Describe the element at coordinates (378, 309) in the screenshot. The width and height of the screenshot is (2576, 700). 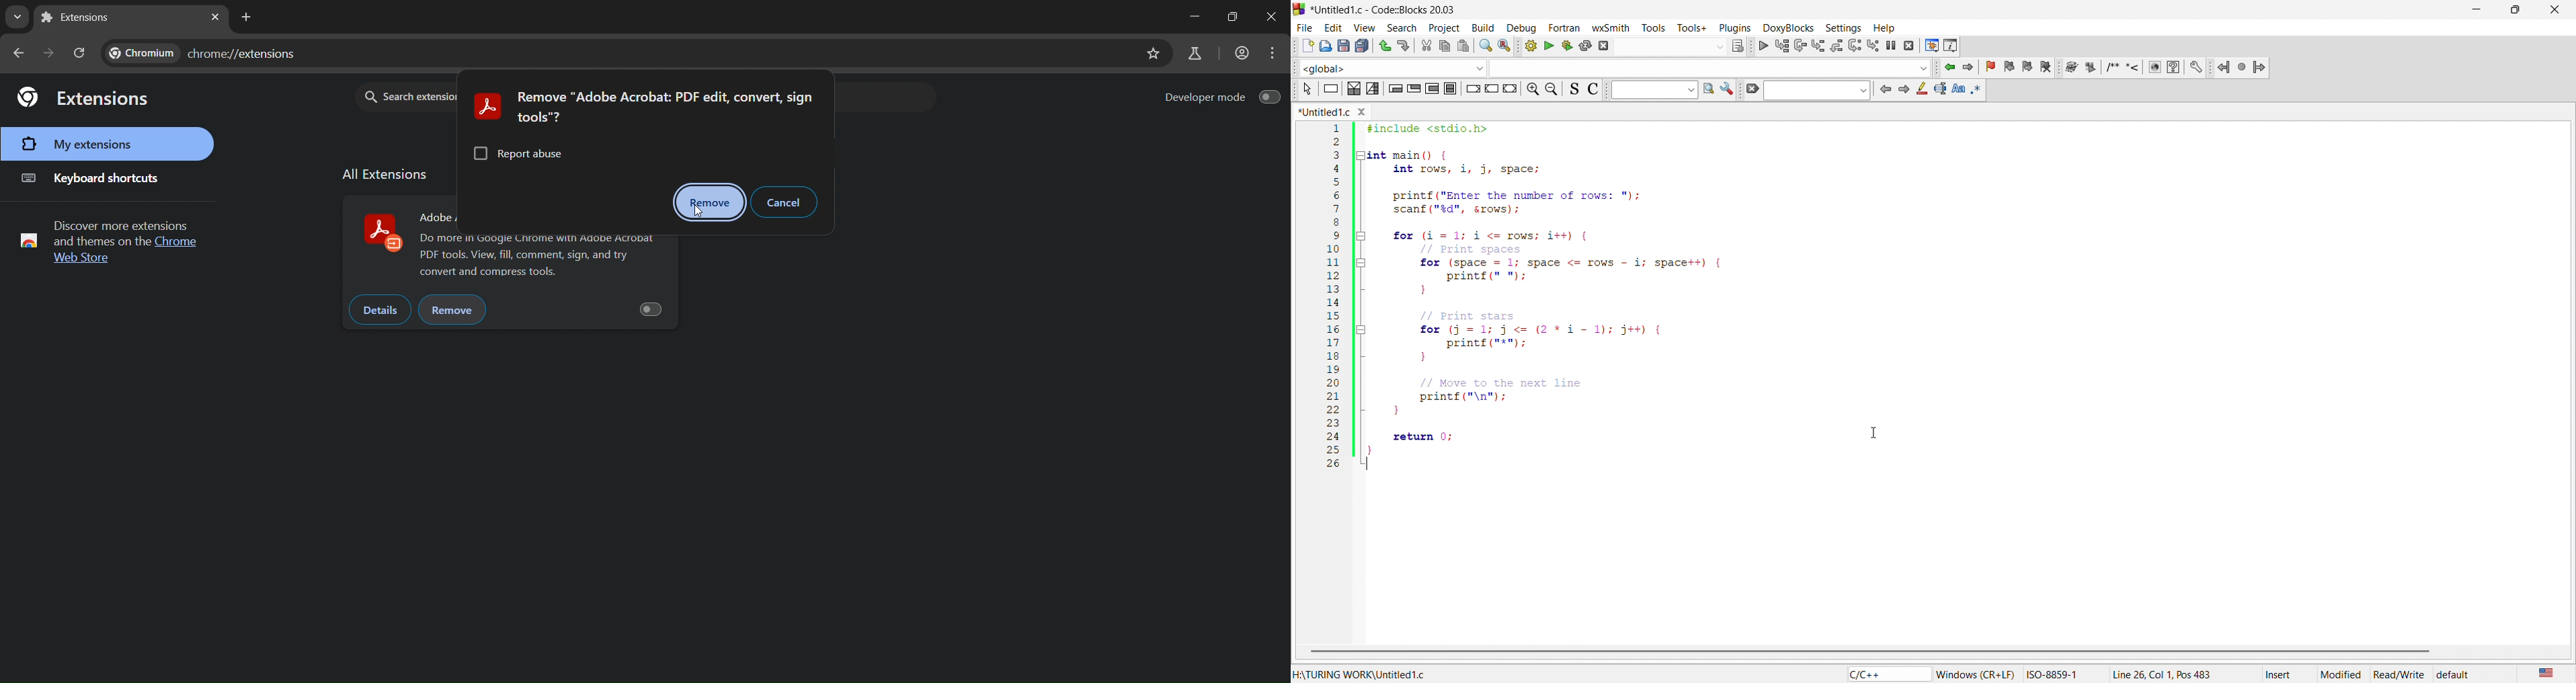
I see `details` at that location.